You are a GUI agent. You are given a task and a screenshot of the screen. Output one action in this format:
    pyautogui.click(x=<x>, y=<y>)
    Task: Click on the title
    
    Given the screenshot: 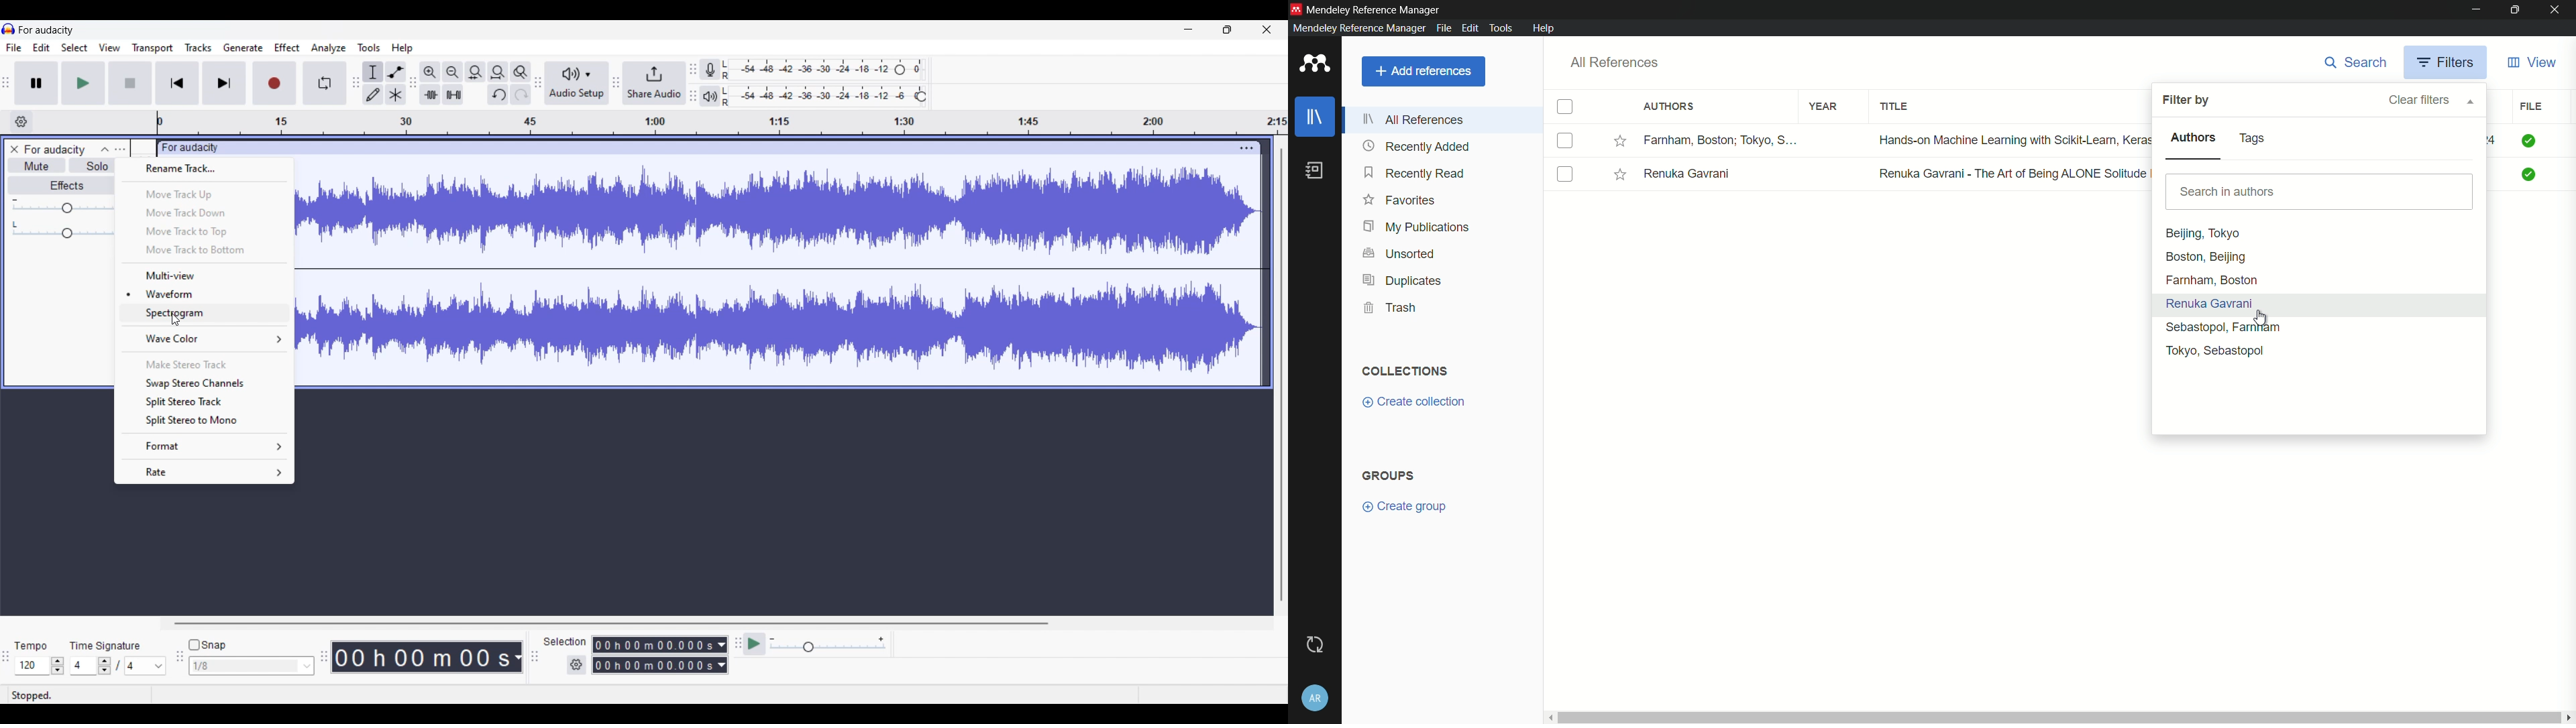 What is the action you would take?
    pyautogui.click(x=1894, y=106)
    